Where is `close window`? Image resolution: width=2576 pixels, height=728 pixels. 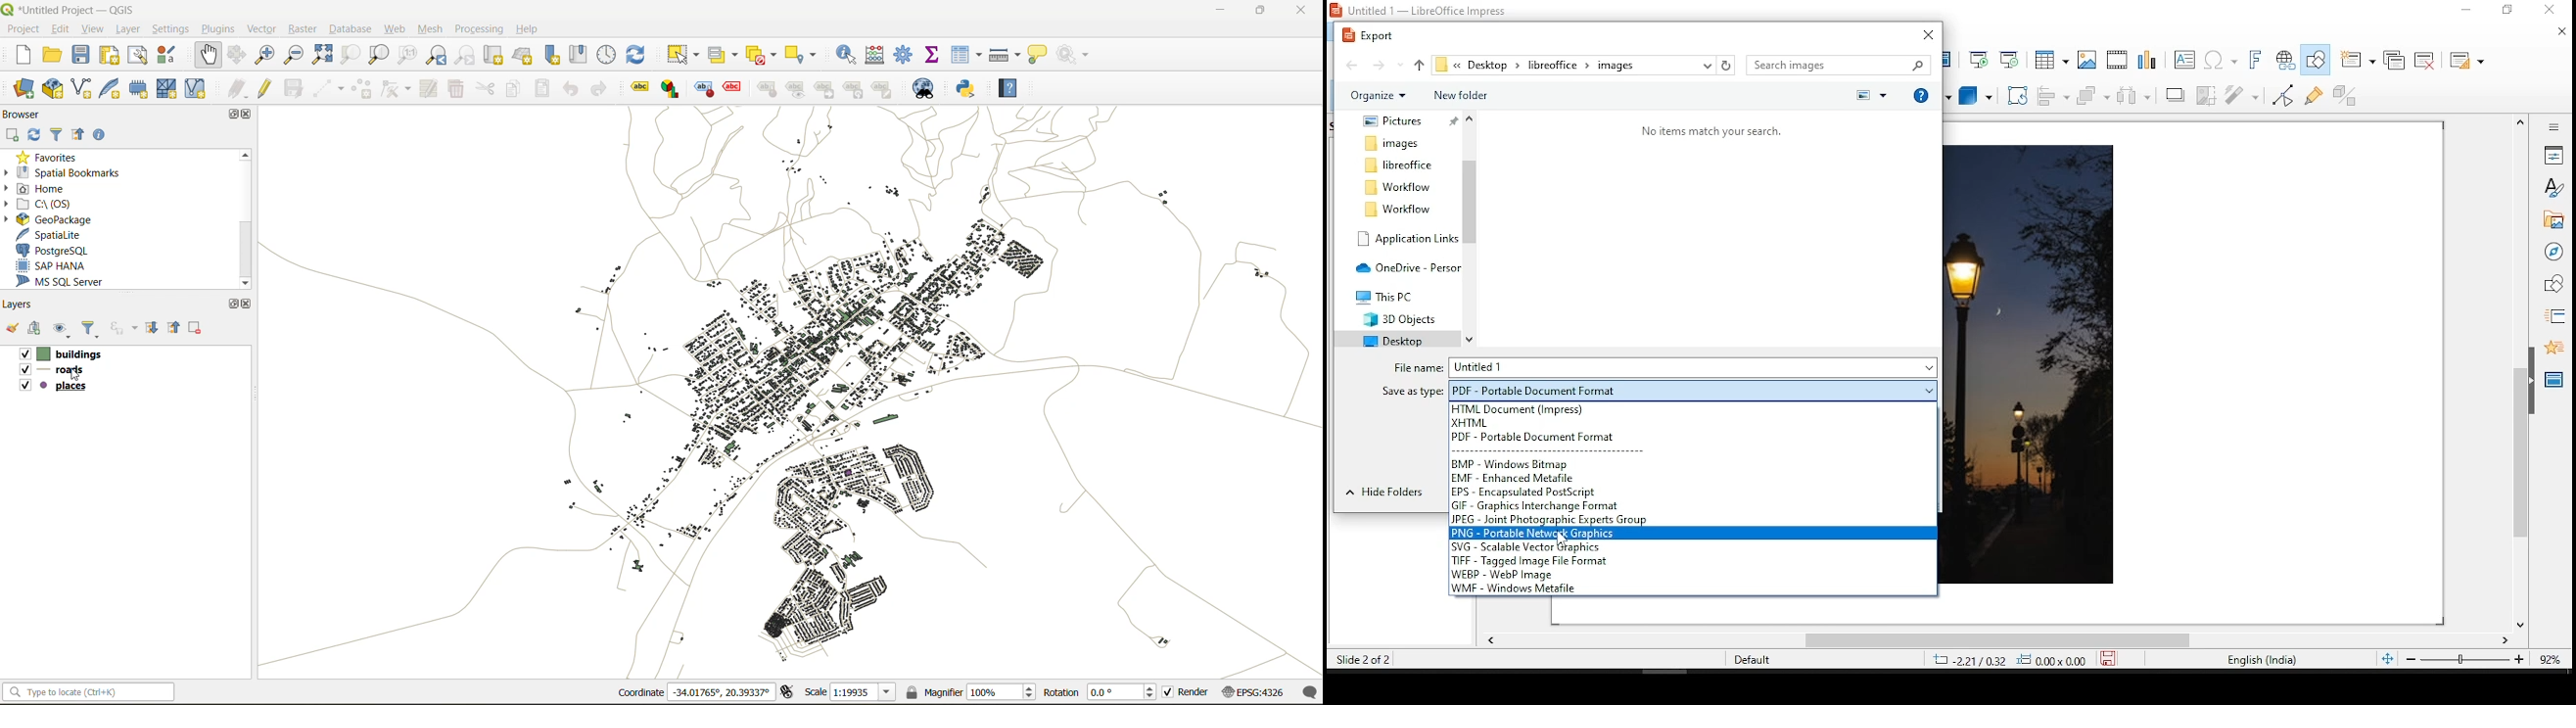 close window is located at coordinates (1928, 33).